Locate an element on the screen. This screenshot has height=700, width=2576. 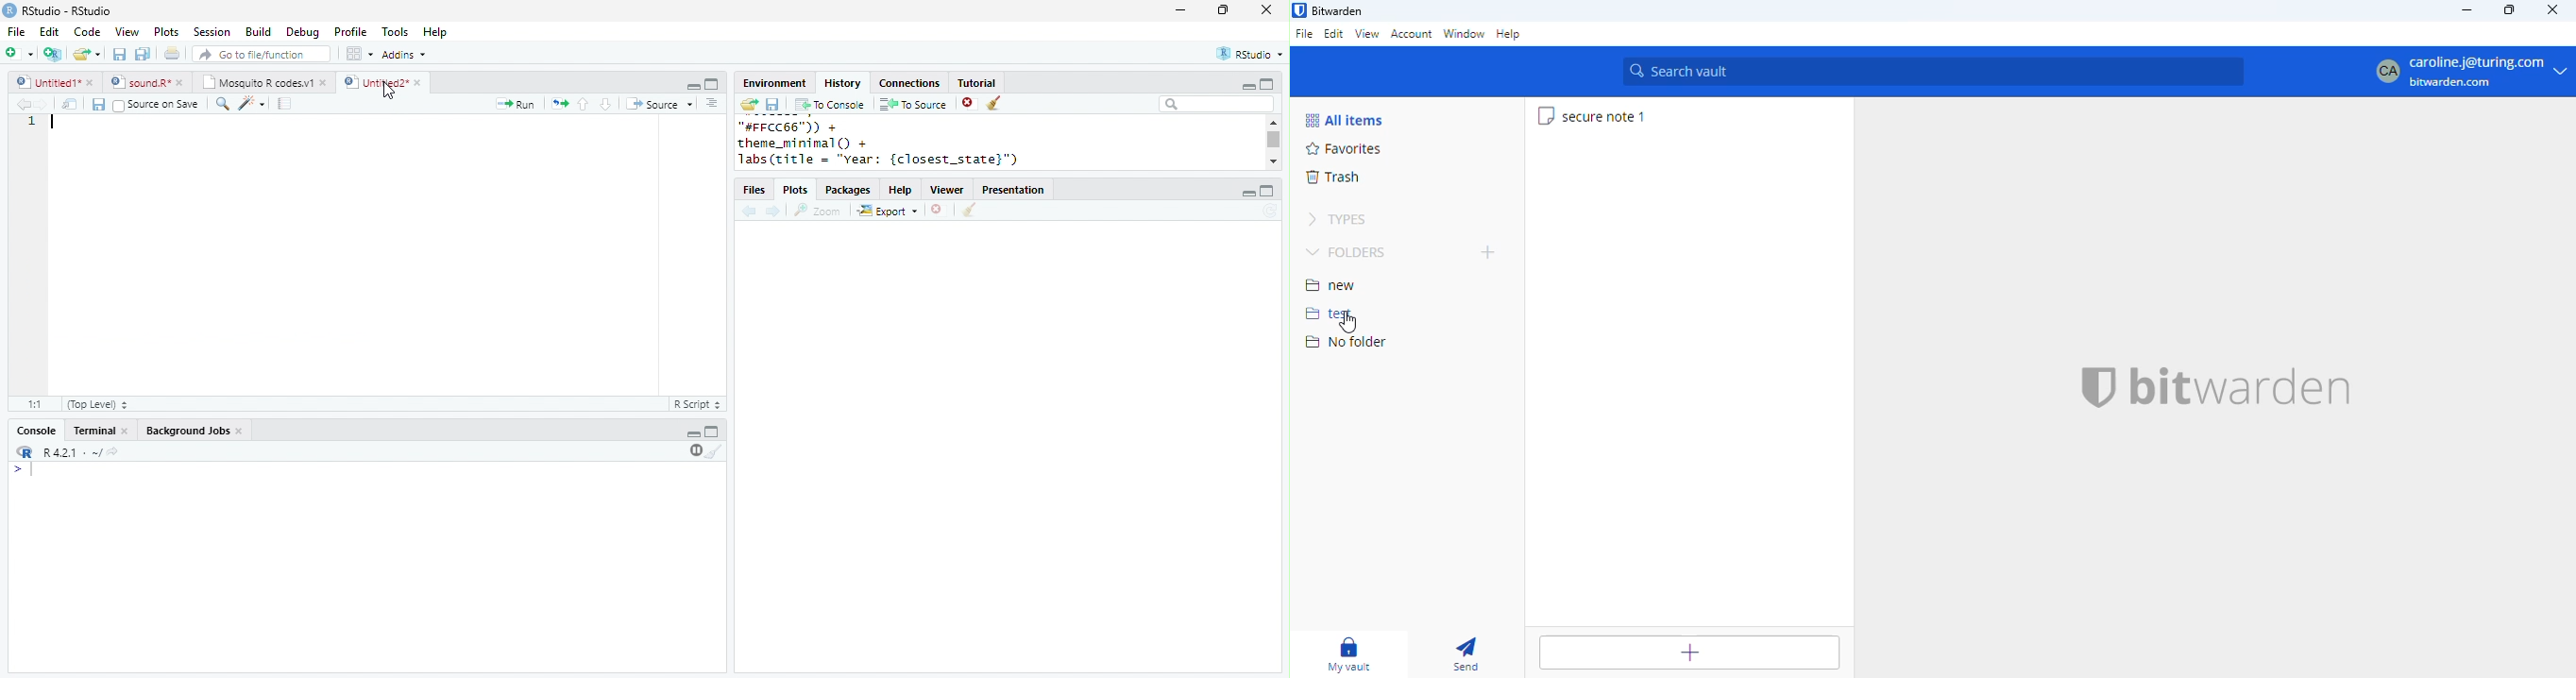
bitwarden is located at coordinates (2240, 386).